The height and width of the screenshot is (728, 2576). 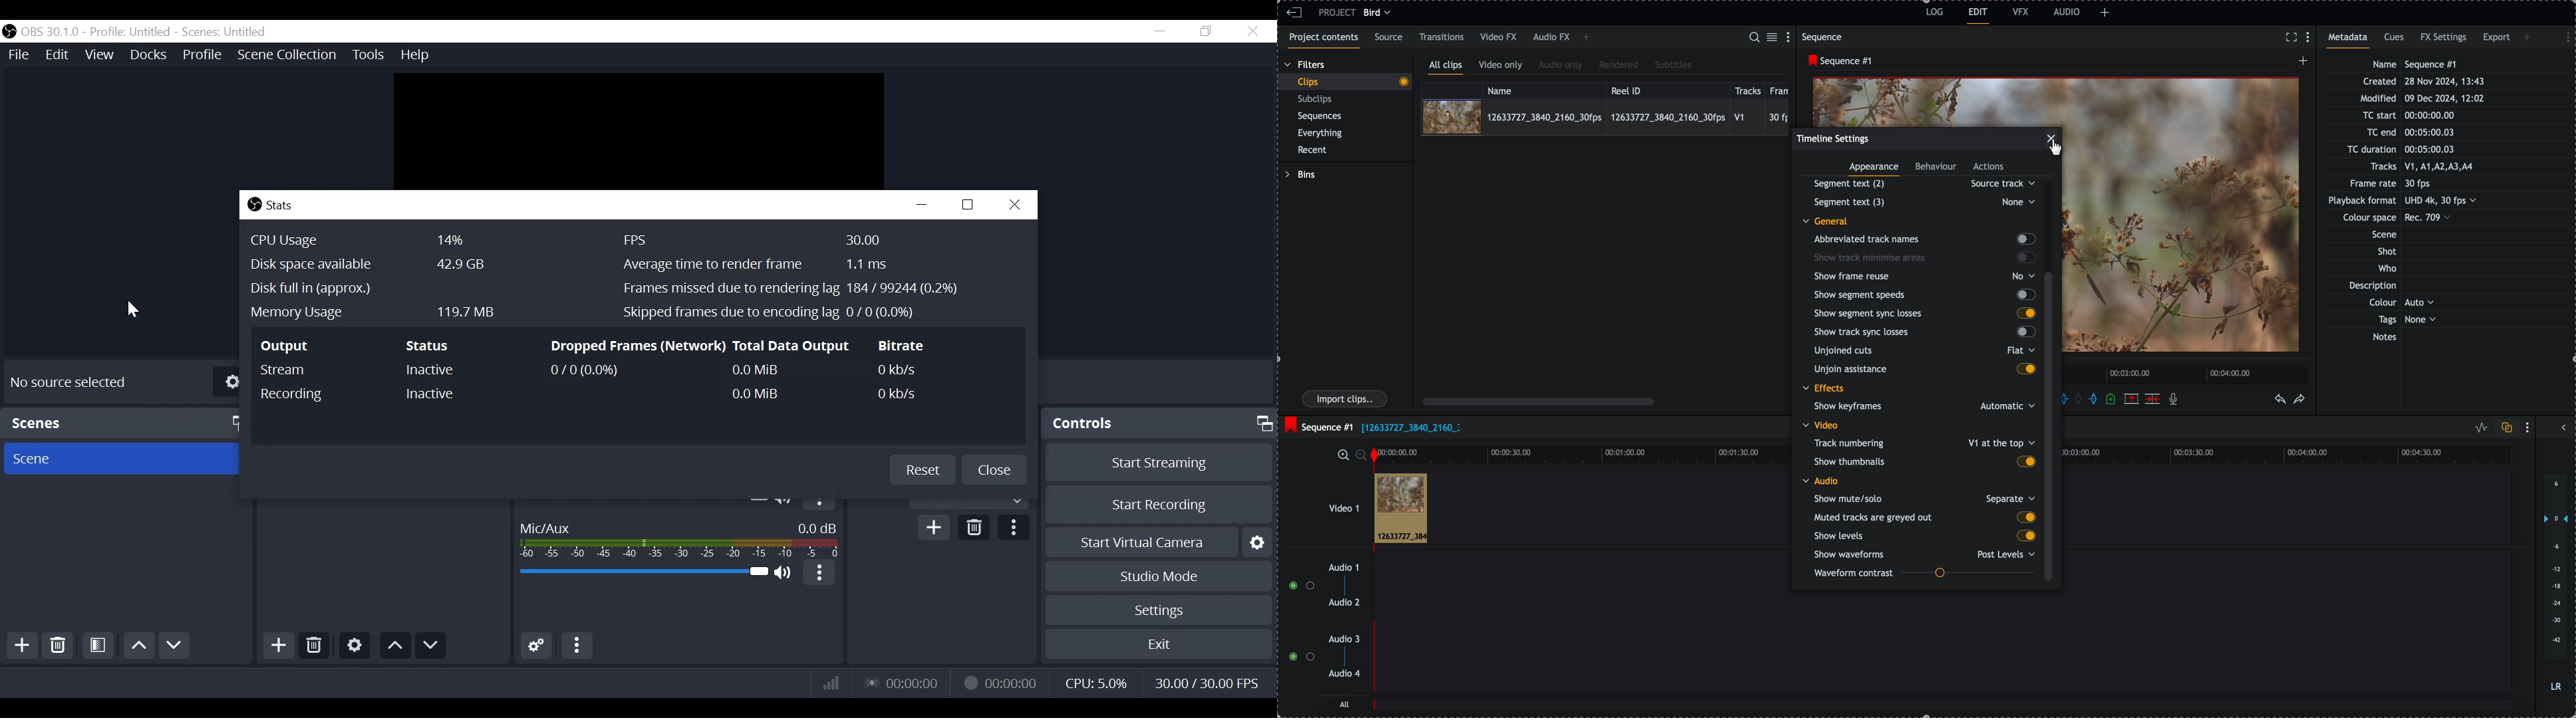 I want to click on Profile name, so click(x=133, y=33).